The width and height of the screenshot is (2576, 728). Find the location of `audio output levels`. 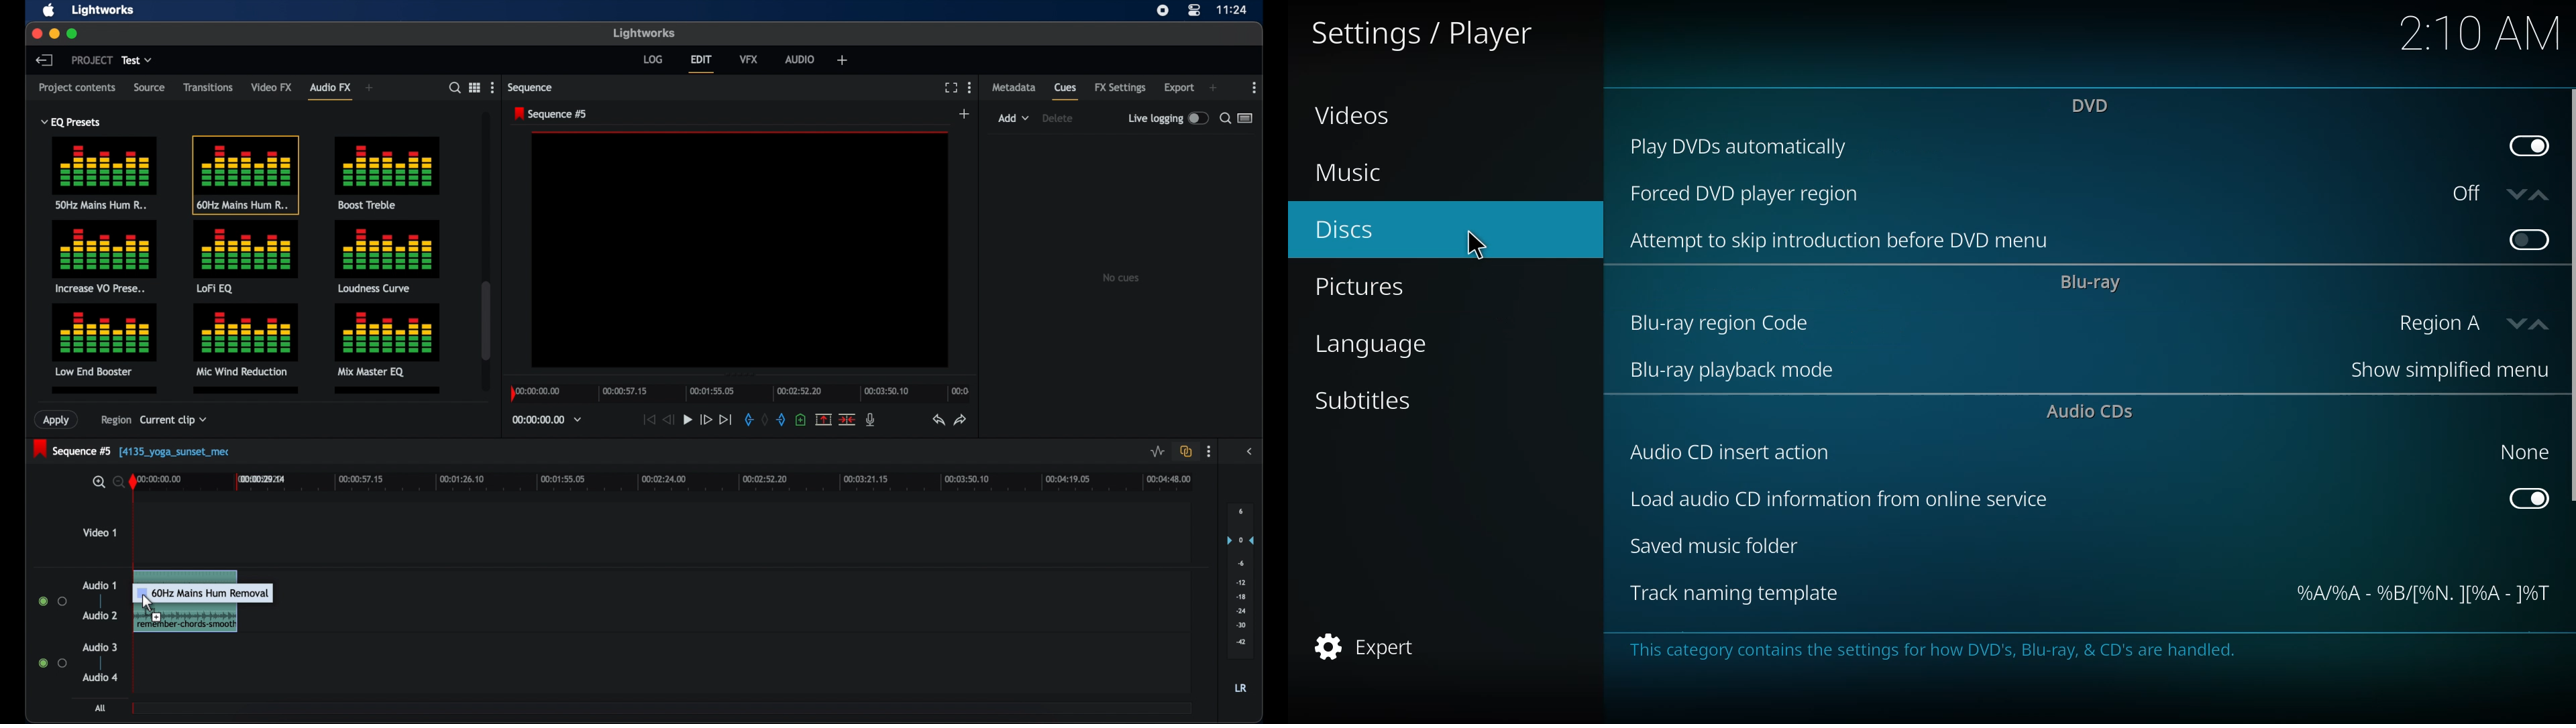

audio output levels is located at coordinates (1240, 581).